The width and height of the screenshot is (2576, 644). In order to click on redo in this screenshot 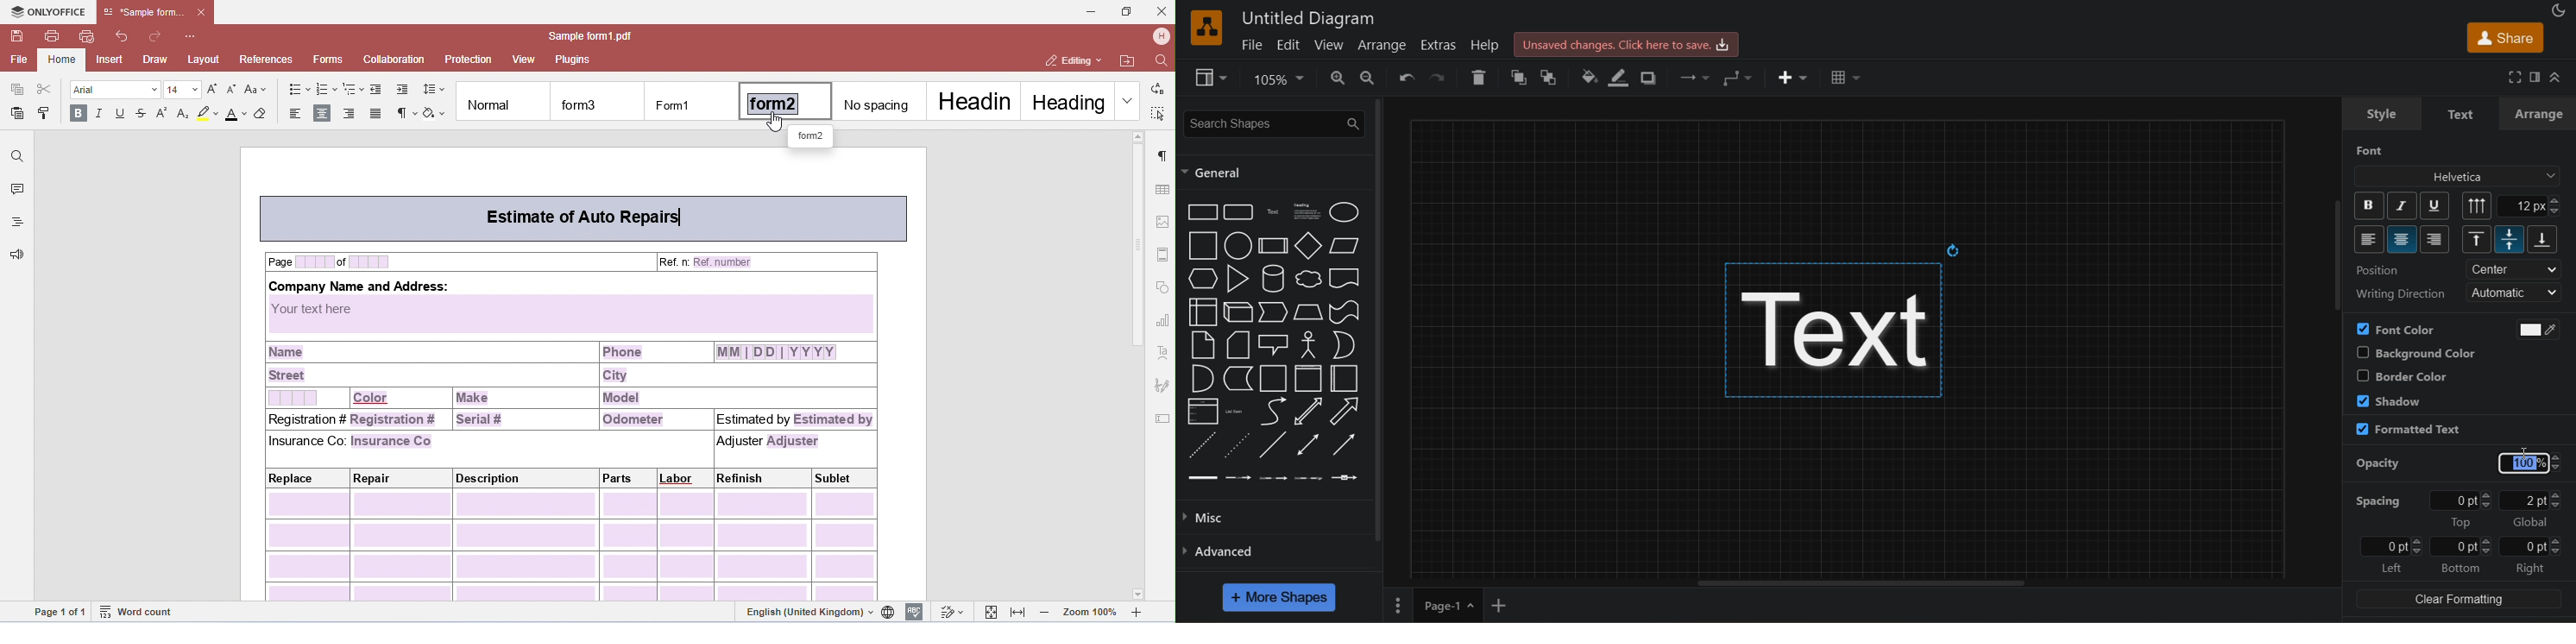, I will do `click(1440, 76)`.